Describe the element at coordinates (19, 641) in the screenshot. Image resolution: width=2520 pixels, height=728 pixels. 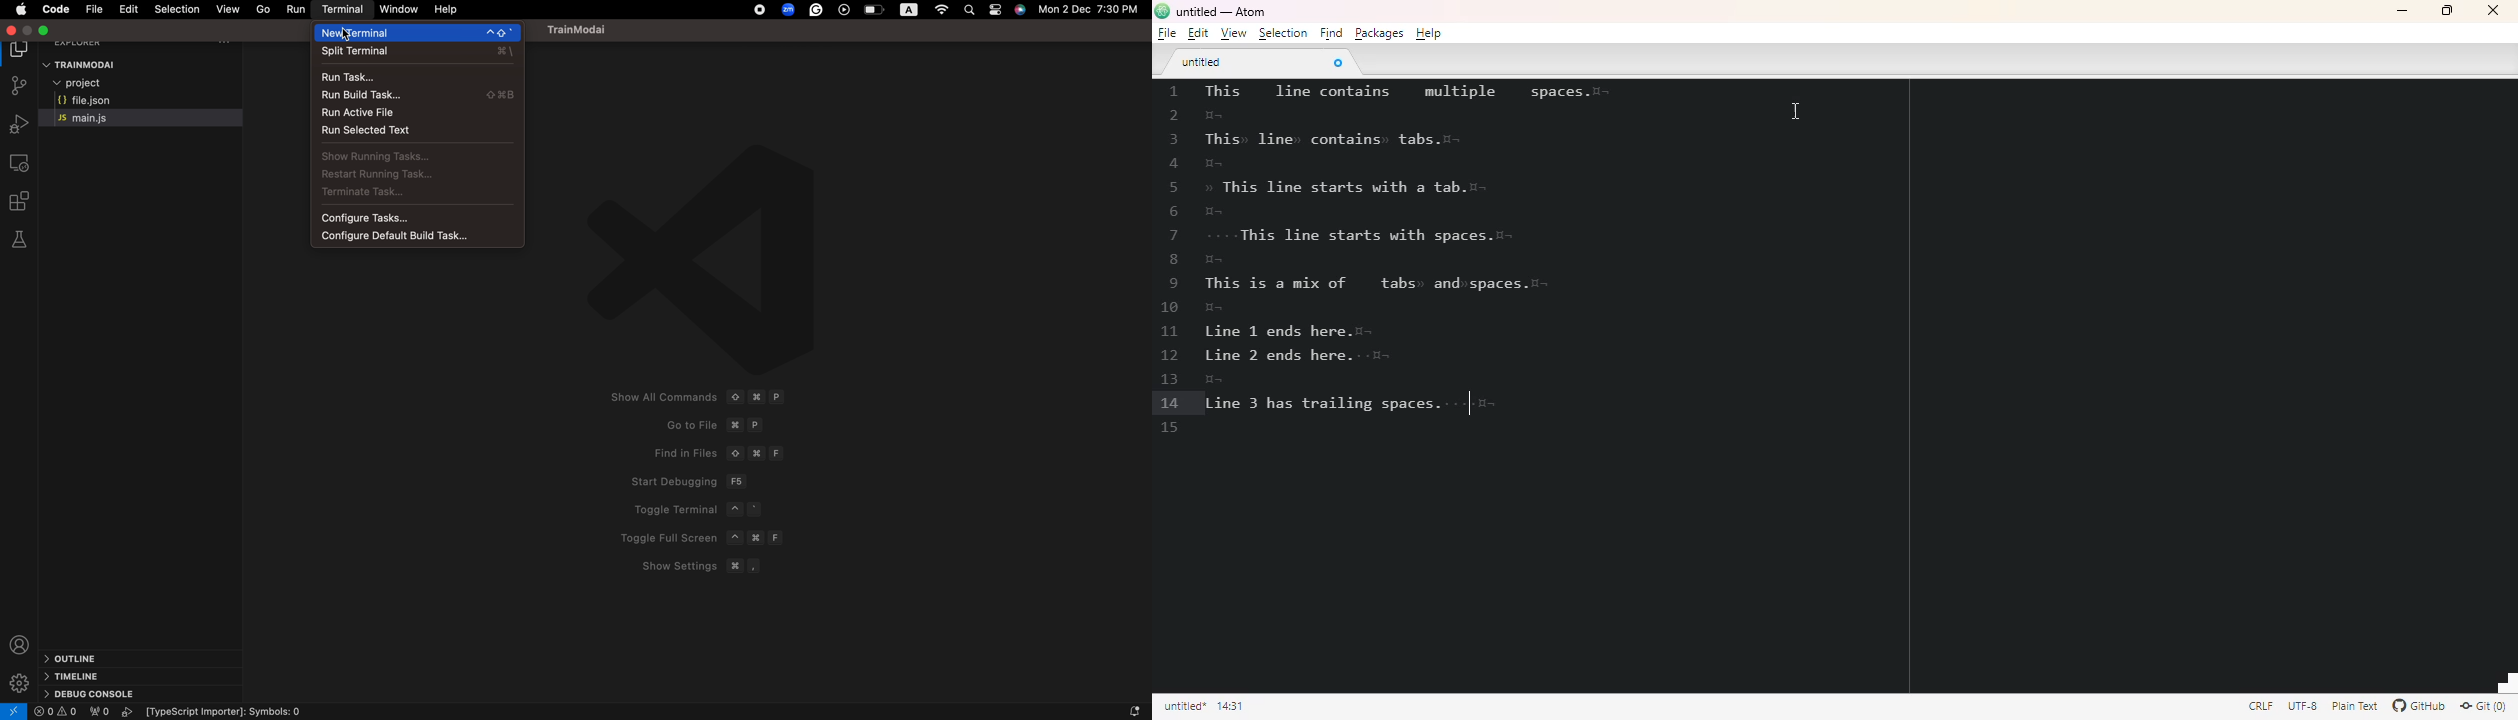
I see `profile` at that location.